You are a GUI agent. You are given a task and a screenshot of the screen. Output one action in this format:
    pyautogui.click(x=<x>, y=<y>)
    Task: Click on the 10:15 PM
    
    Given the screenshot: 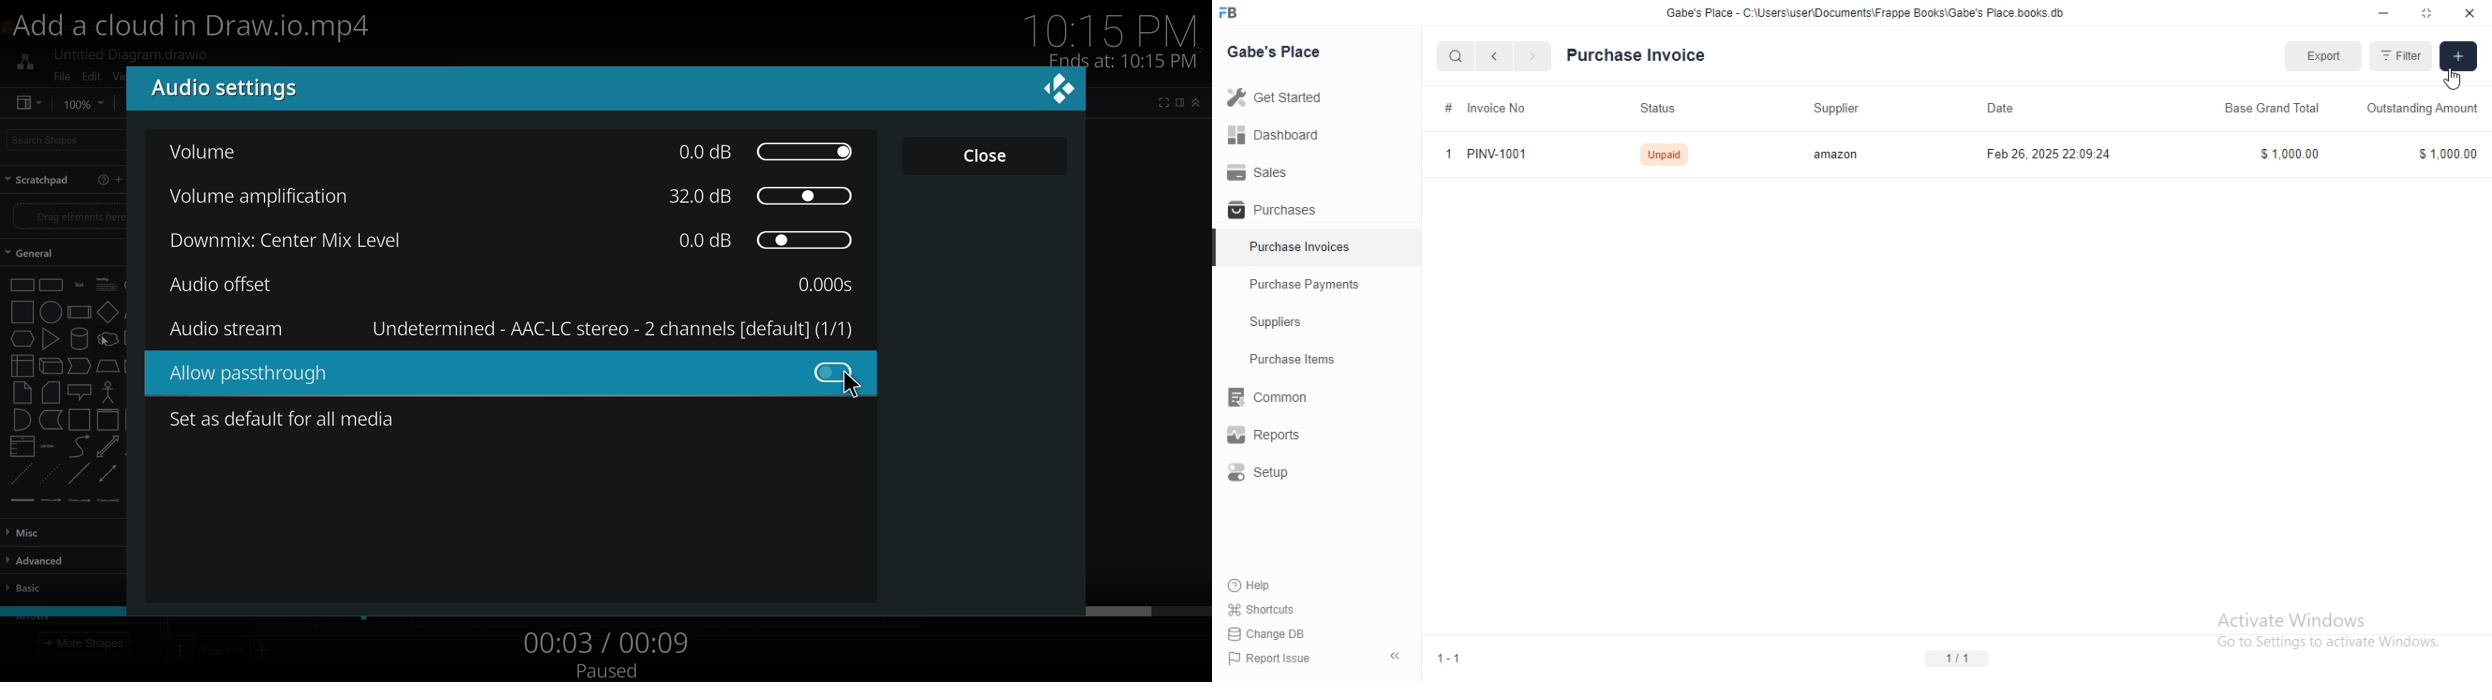 What is the action you would take?
    pyautogui.click(x=1115, y=30)
    